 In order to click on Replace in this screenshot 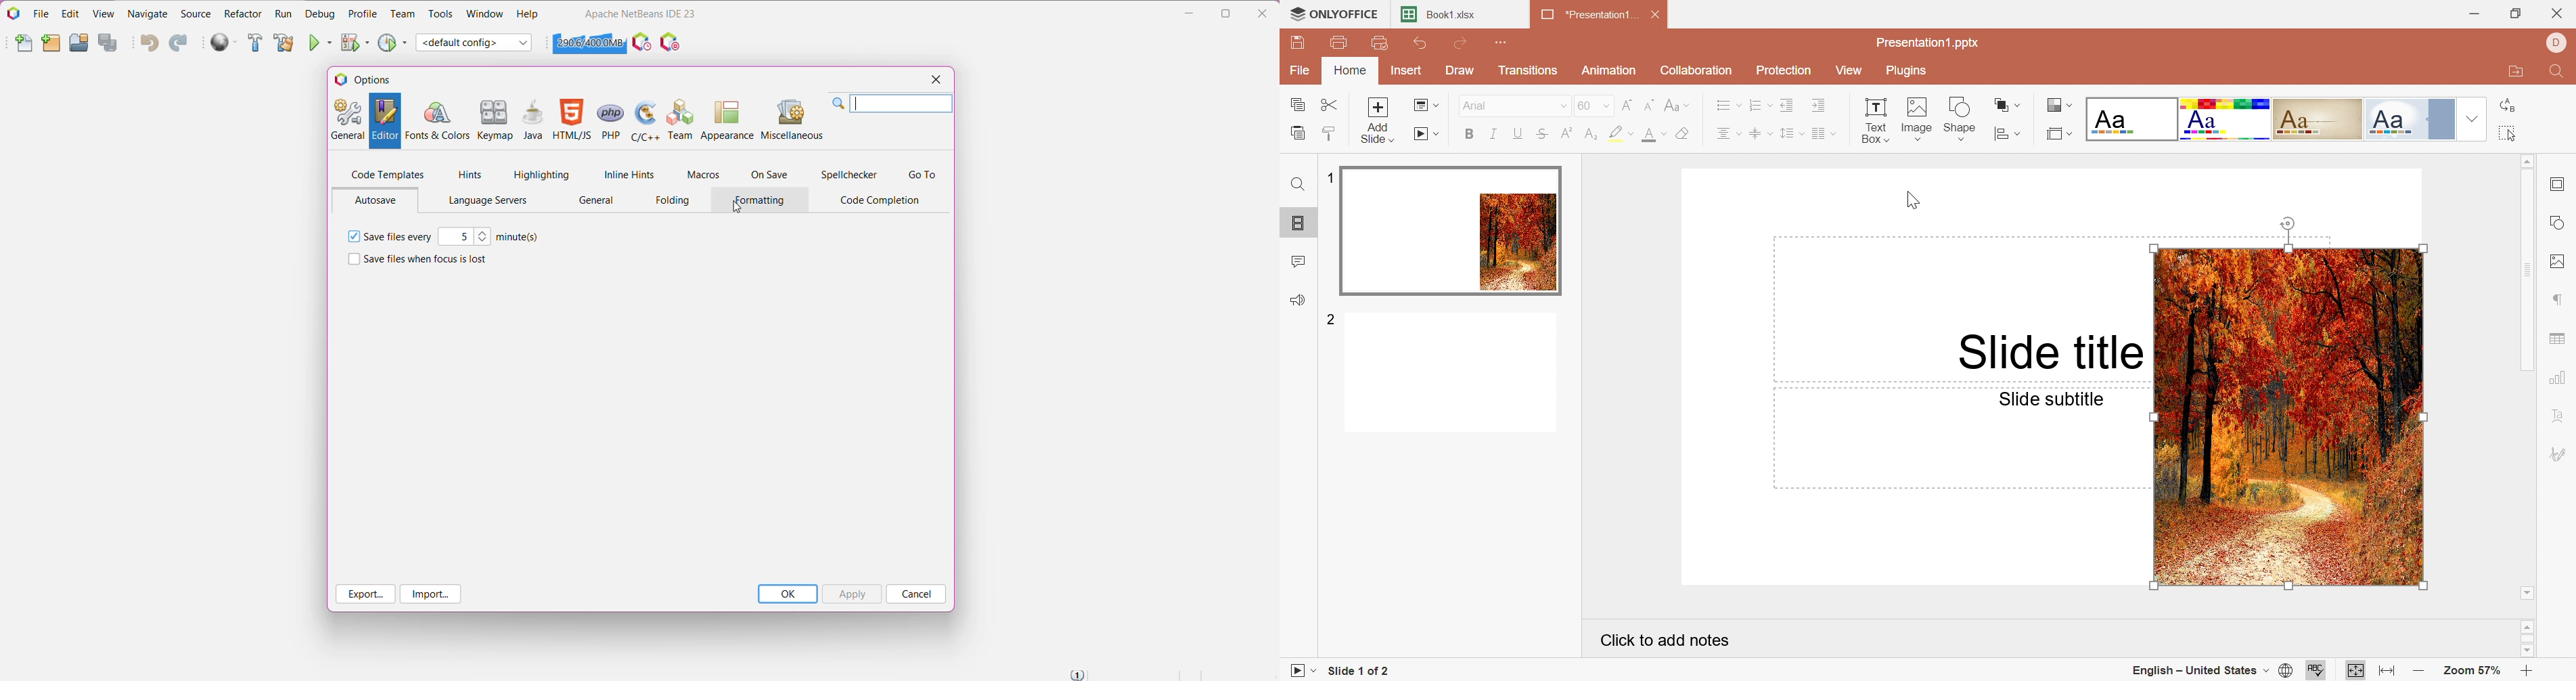, I will do `click(2508, 104)`.